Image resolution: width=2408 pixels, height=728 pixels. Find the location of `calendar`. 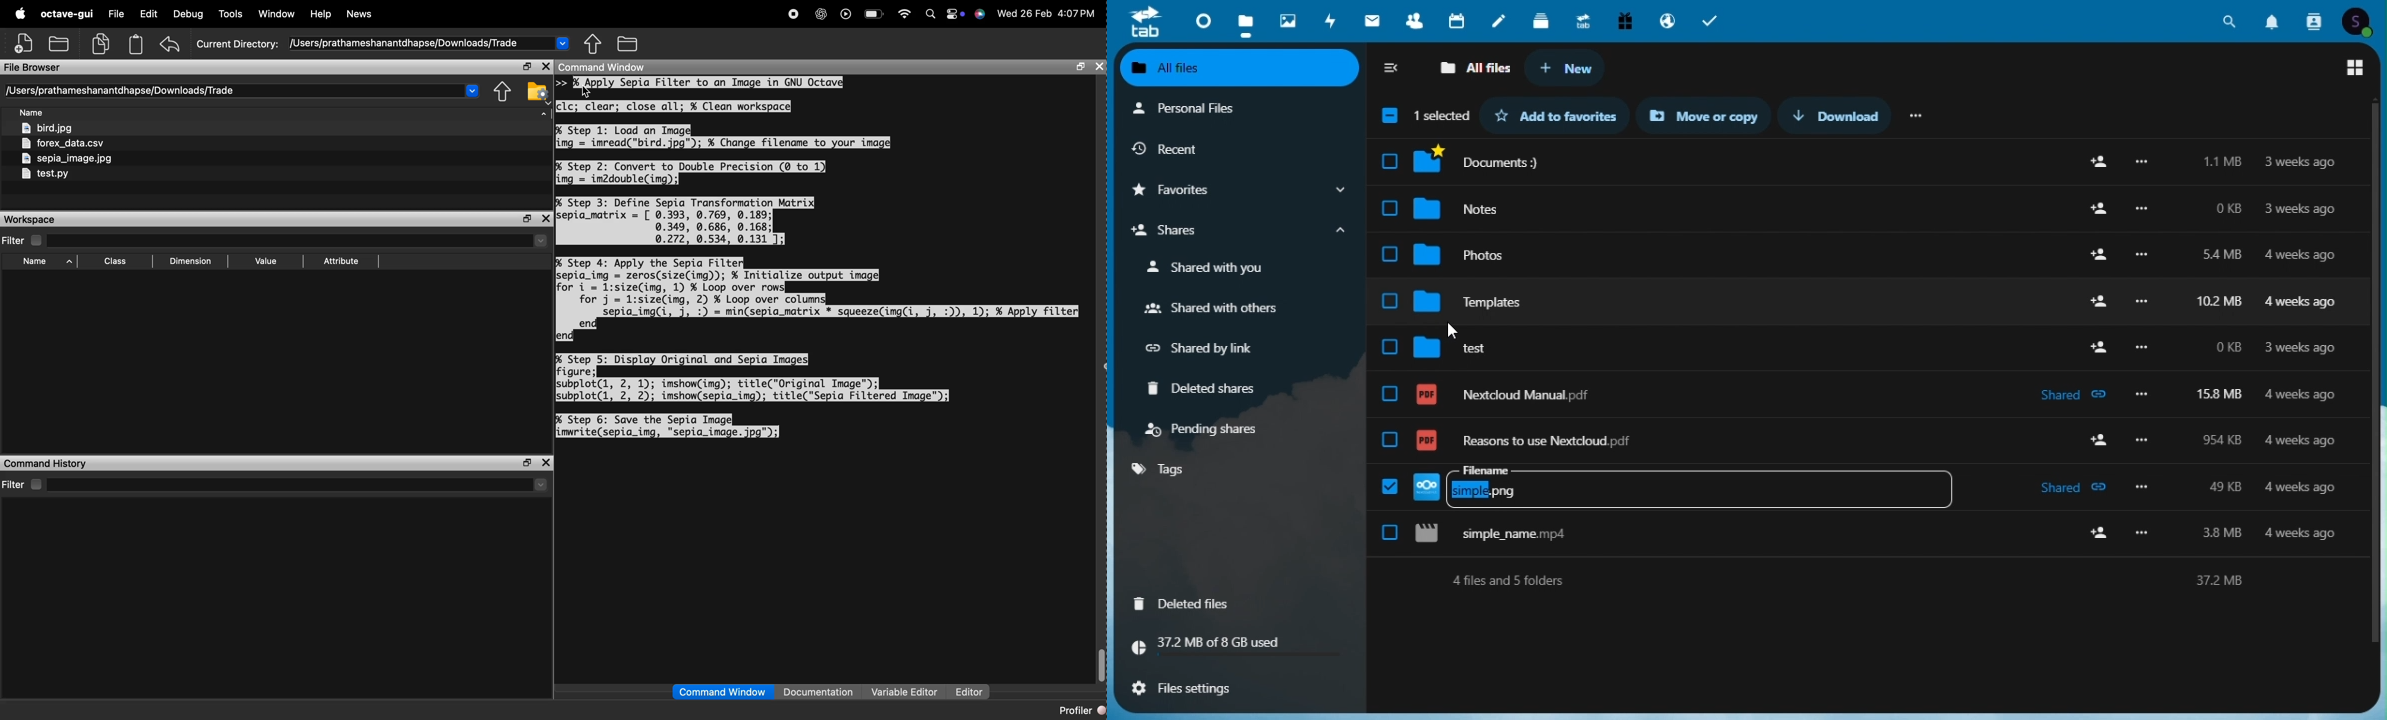

calendar is located at coordinates (1459, 19).